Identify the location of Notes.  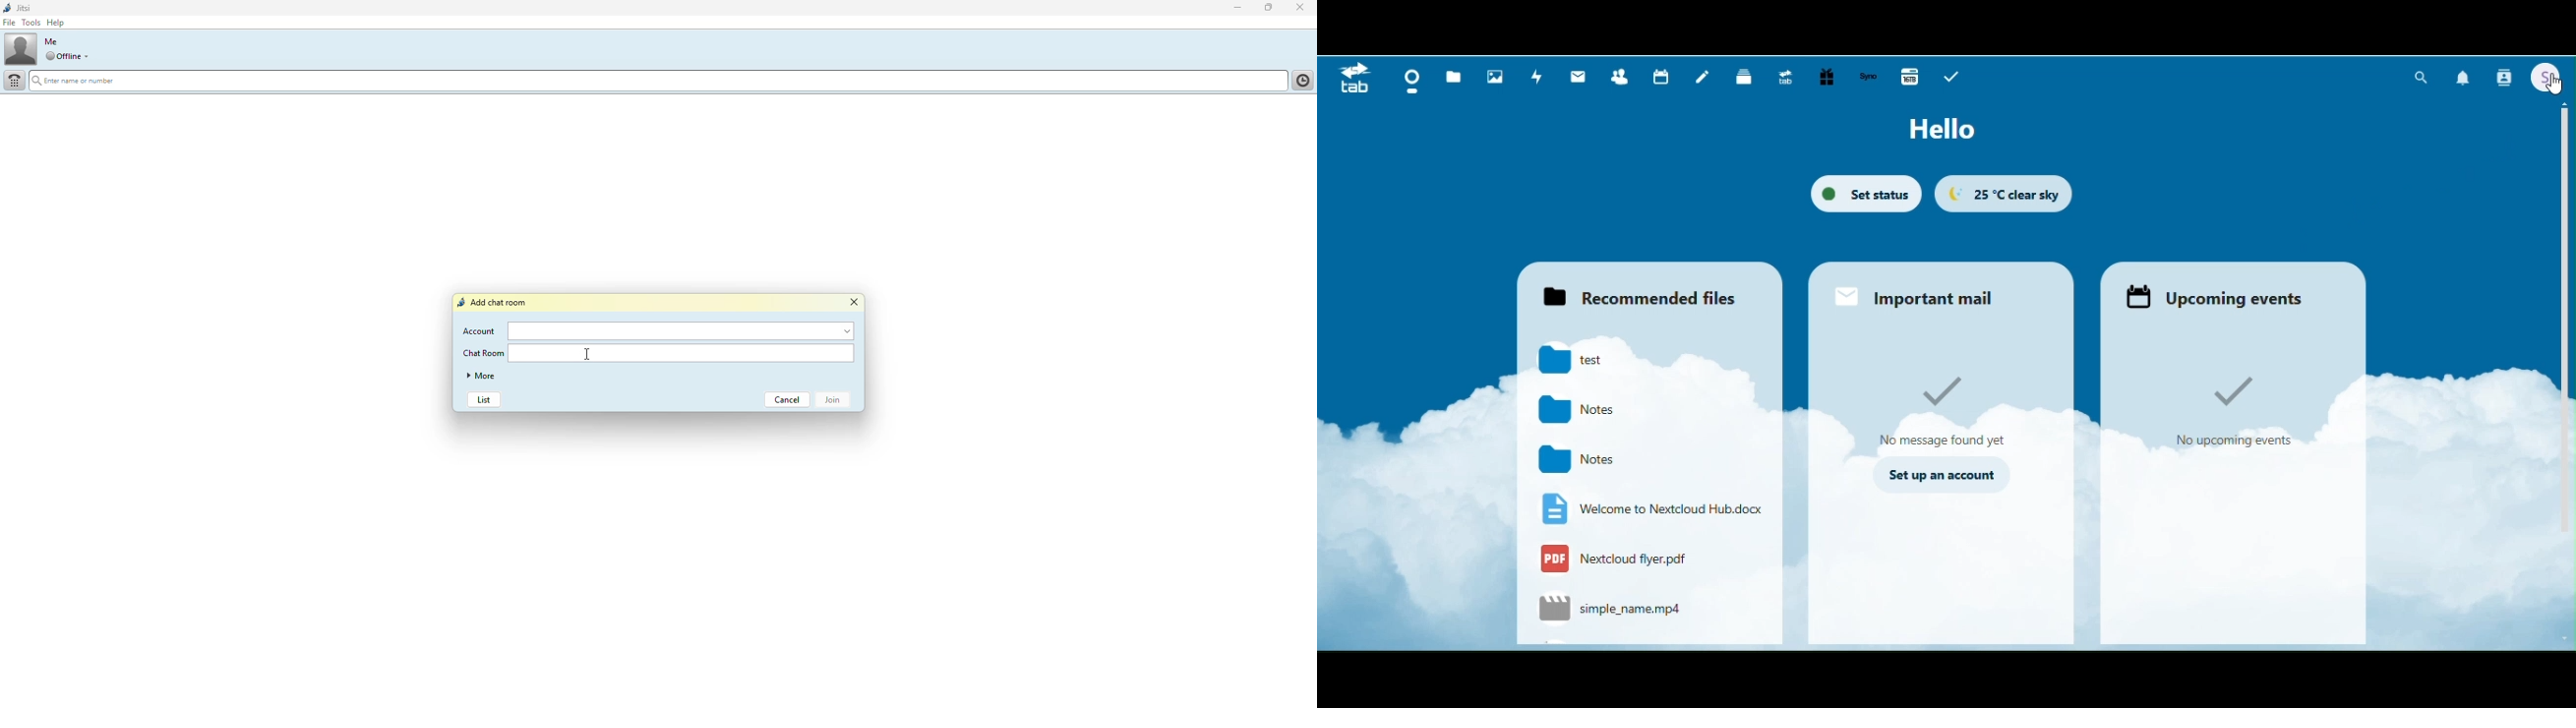
(1588, 410).